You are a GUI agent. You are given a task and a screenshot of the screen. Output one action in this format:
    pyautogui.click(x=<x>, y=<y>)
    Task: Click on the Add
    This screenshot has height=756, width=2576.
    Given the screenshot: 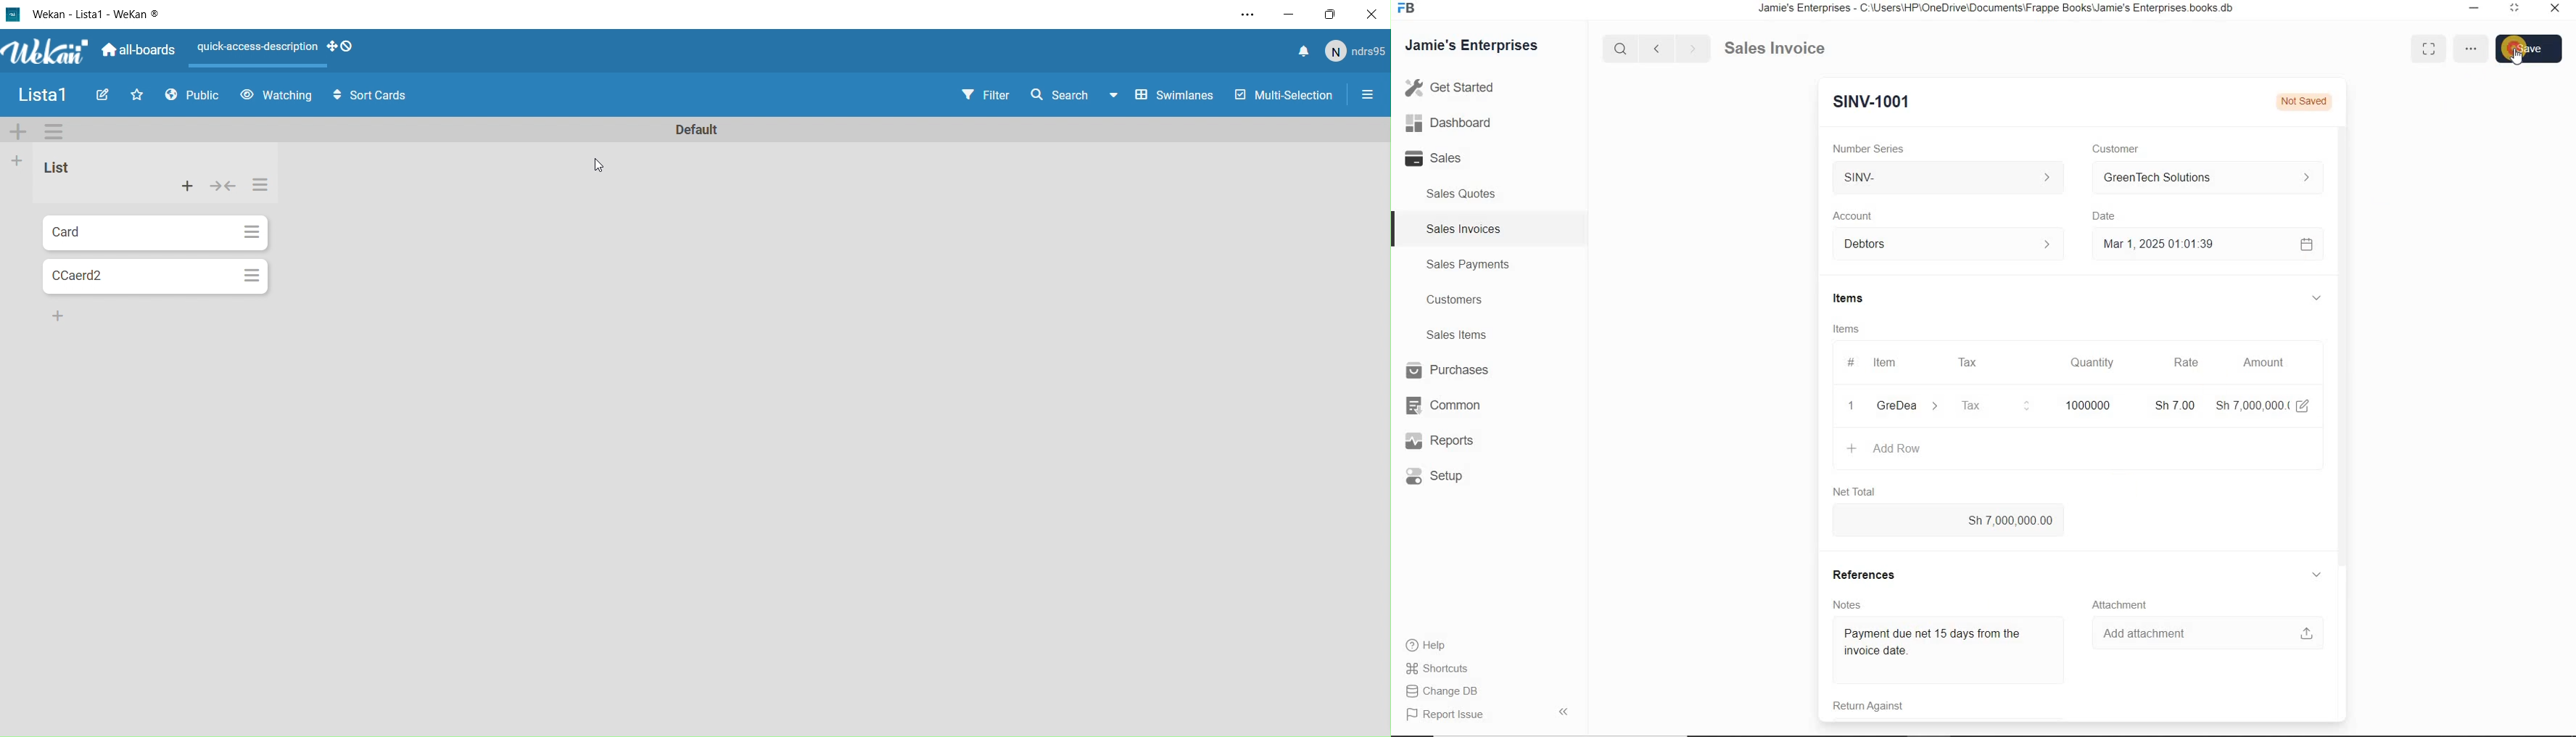 What is the action you would take?
    pyautogui.click(x=20, y=162)
    